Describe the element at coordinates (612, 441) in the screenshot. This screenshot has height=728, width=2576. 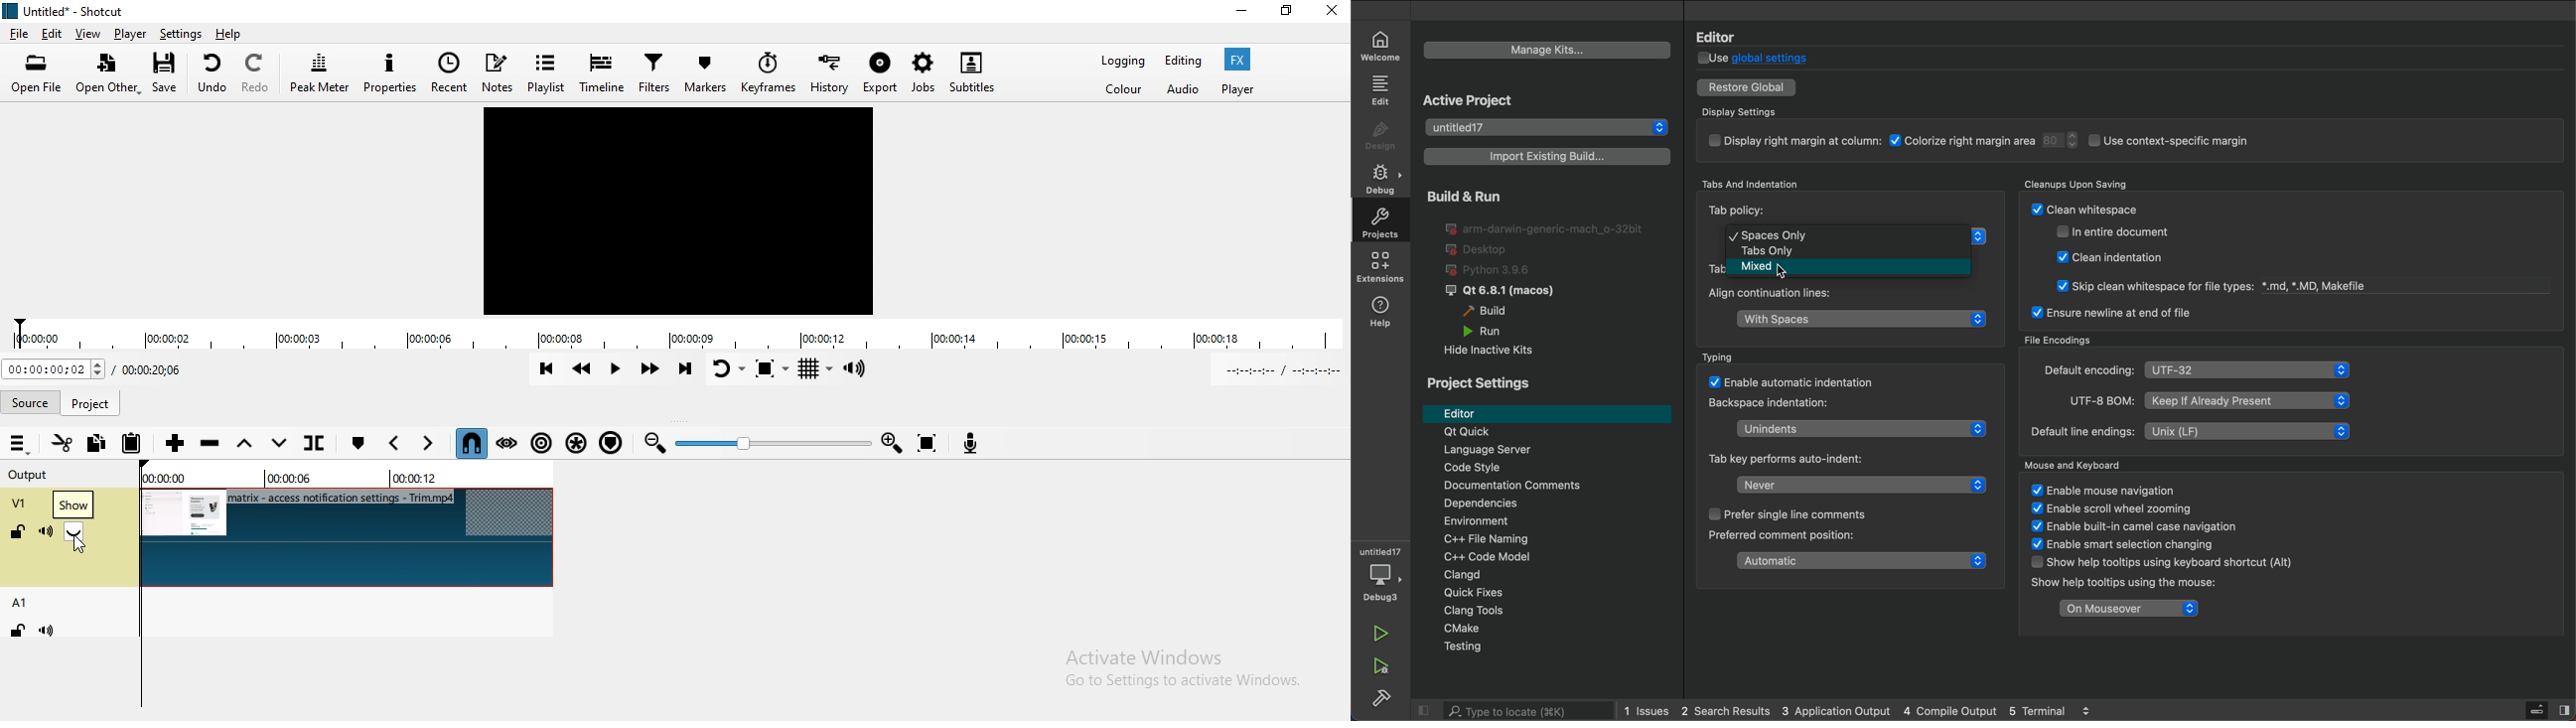
I see `Ripple markers` at that location.